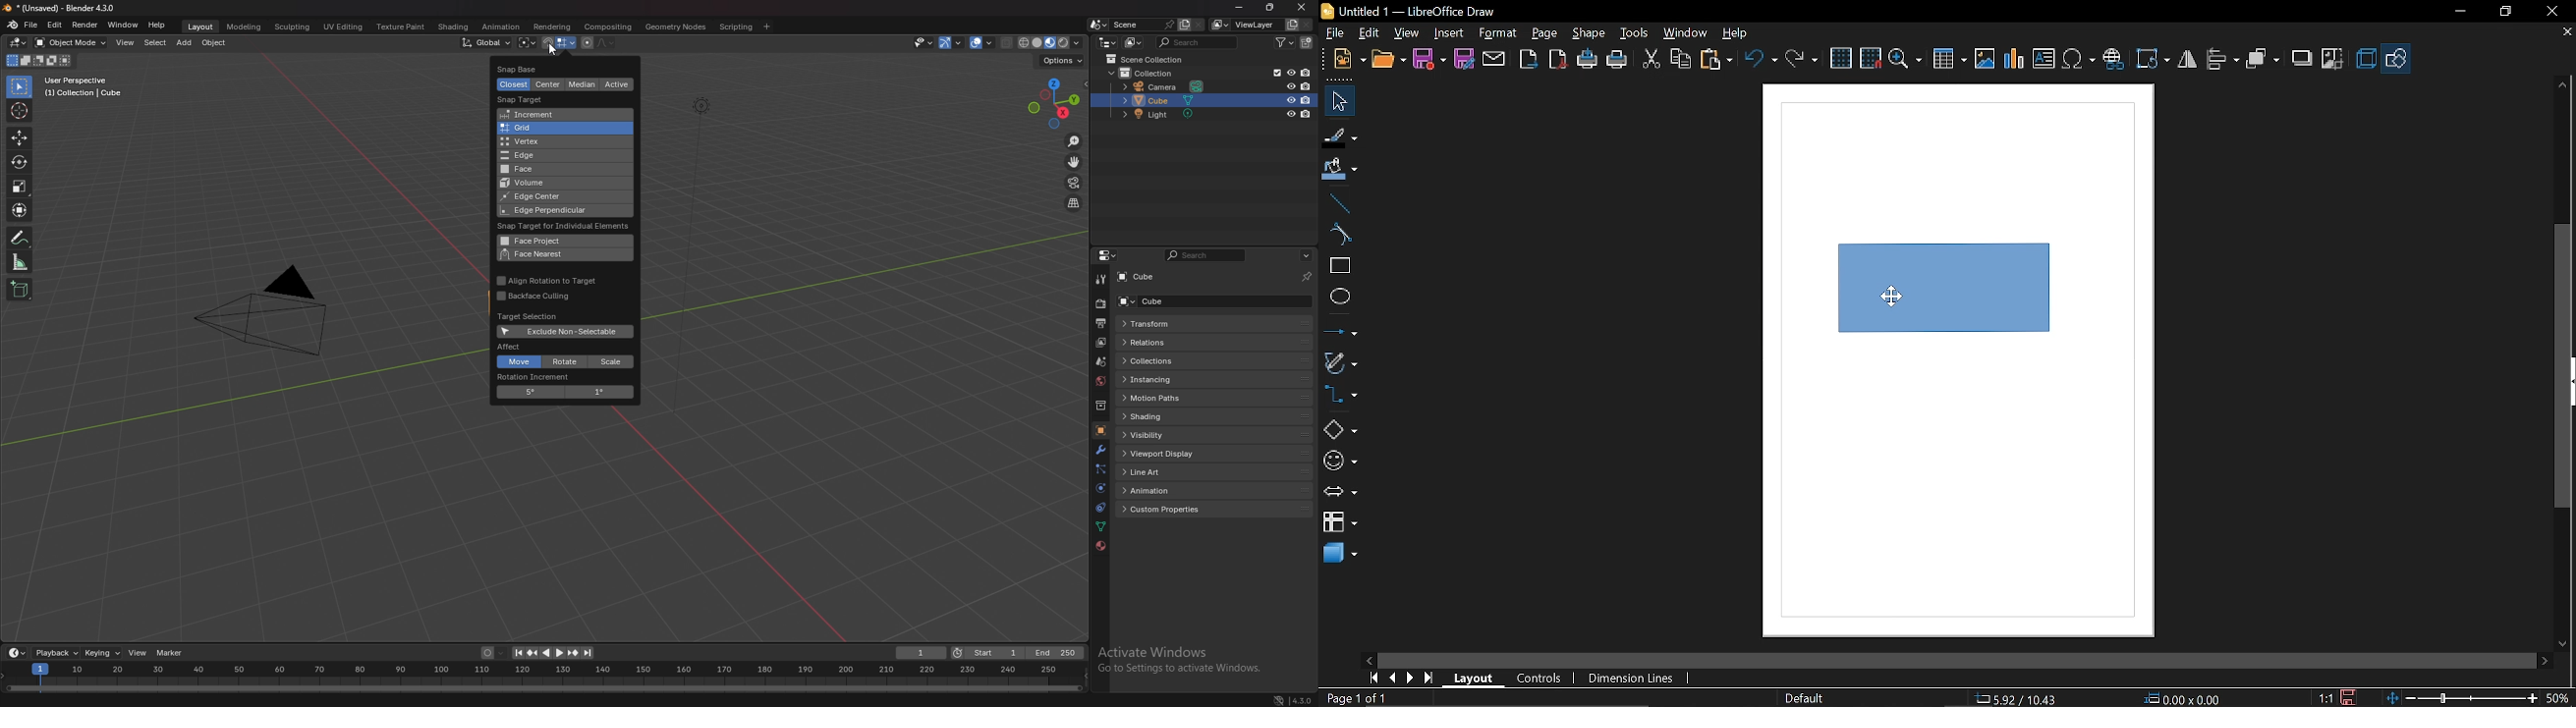 The width and height of the screenshot is (2576, 728). I want to click on Redo, so click(1800, 58).